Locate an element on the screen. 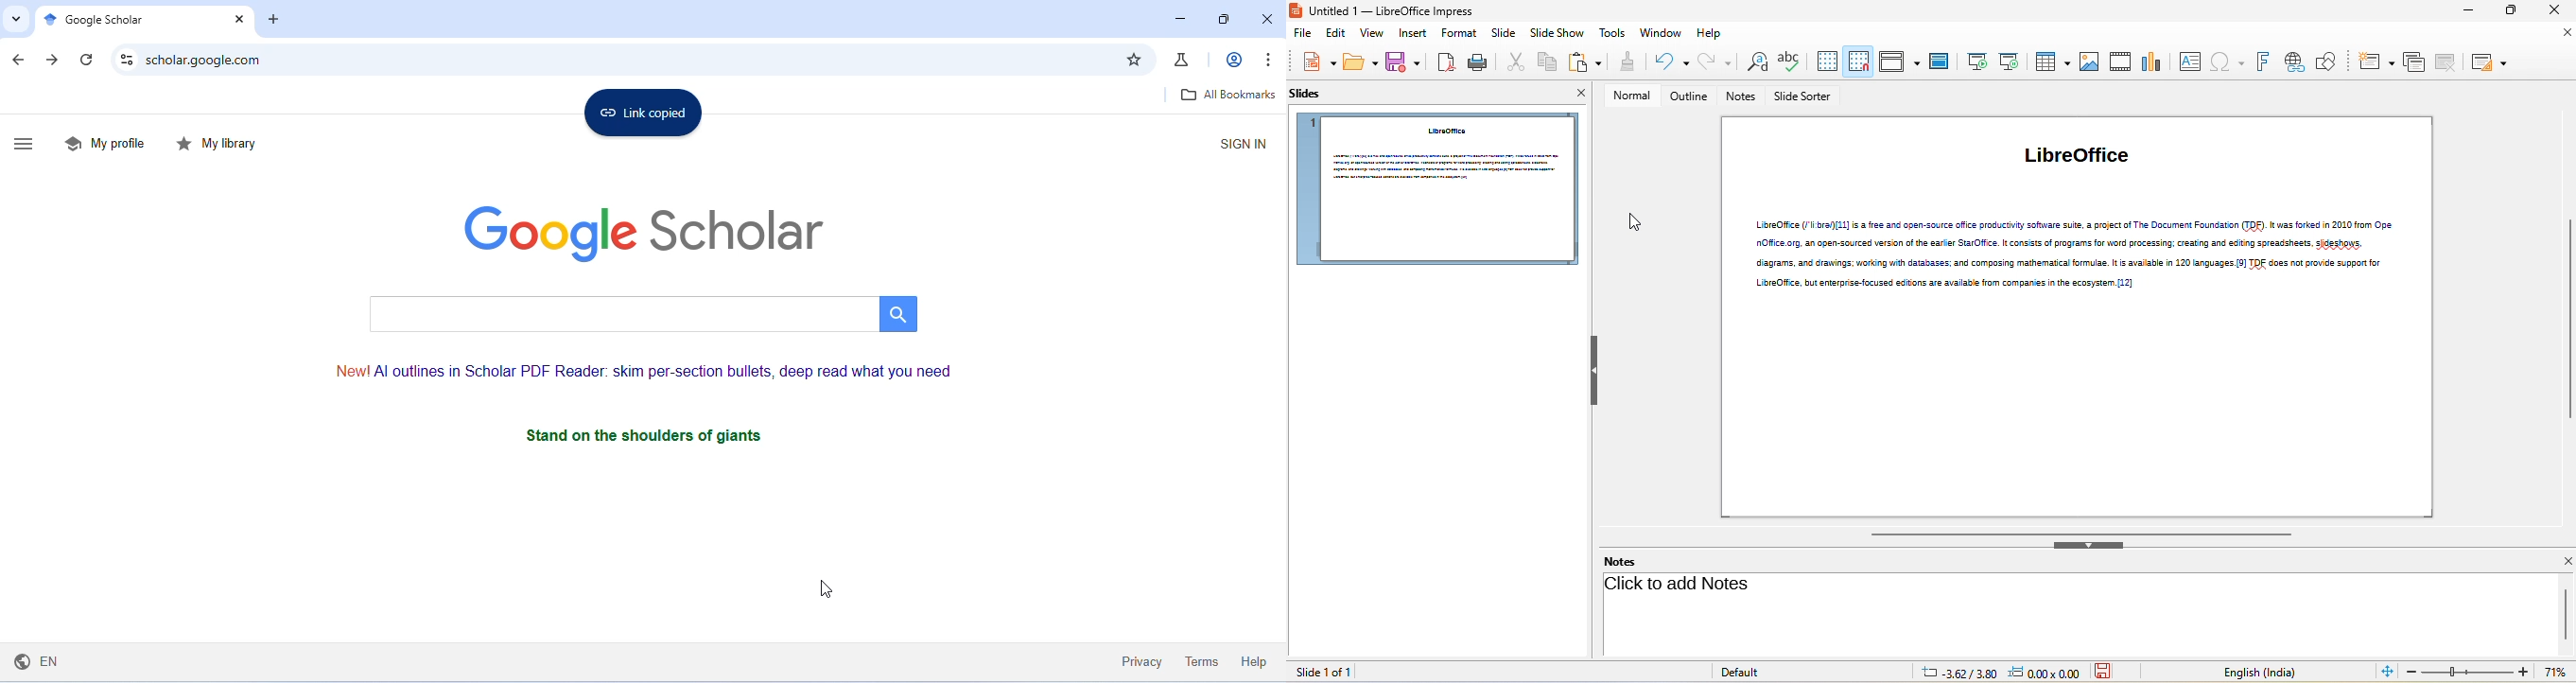 The image size is (2576, 700). save is located at coordinates (1403, 61).